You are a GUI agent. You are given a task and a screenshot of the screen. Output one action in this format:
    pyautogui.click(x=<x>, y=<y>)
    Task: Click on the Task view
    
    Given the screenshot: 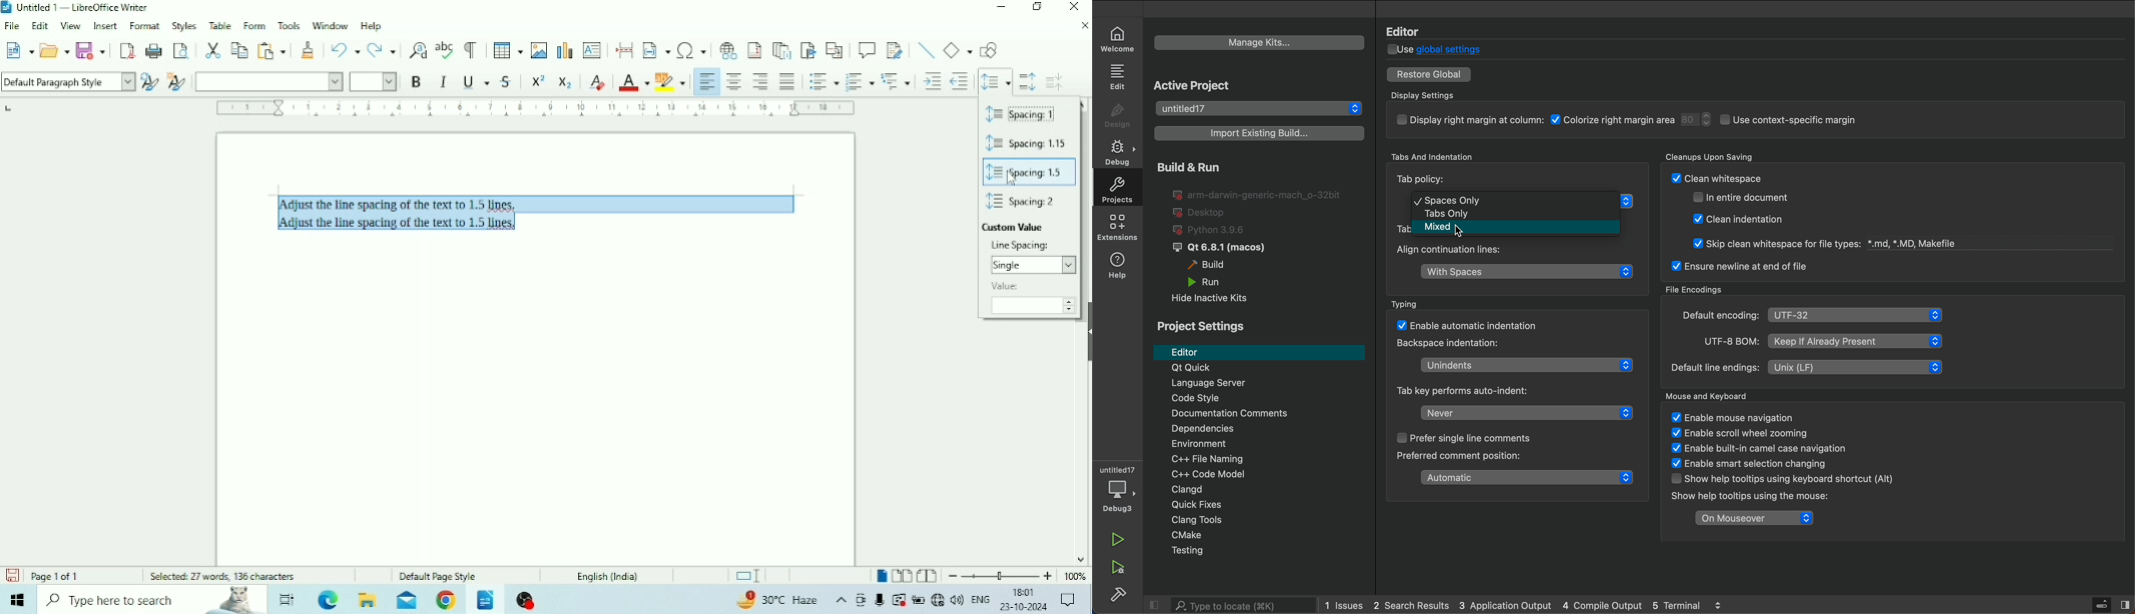 What is the action you would take?
    pyautogui.click(x=287, y=599)
    